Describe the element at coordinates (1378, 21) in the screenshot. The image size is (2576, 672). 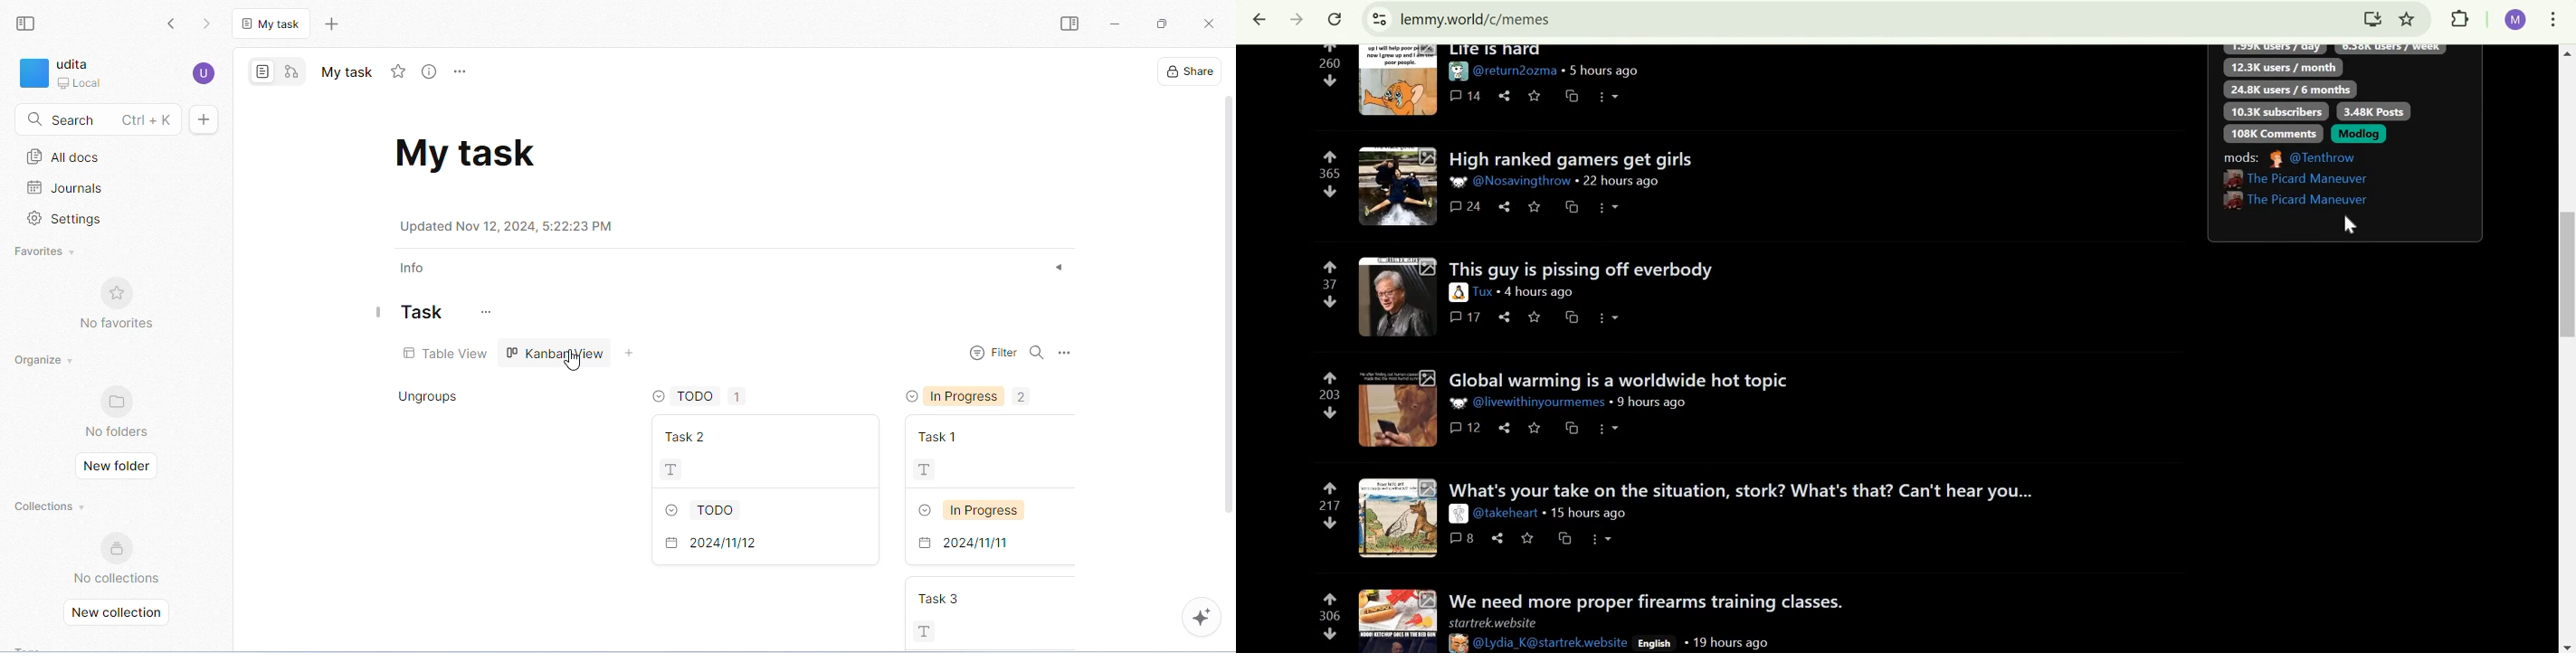
I see `view site information` at that location.